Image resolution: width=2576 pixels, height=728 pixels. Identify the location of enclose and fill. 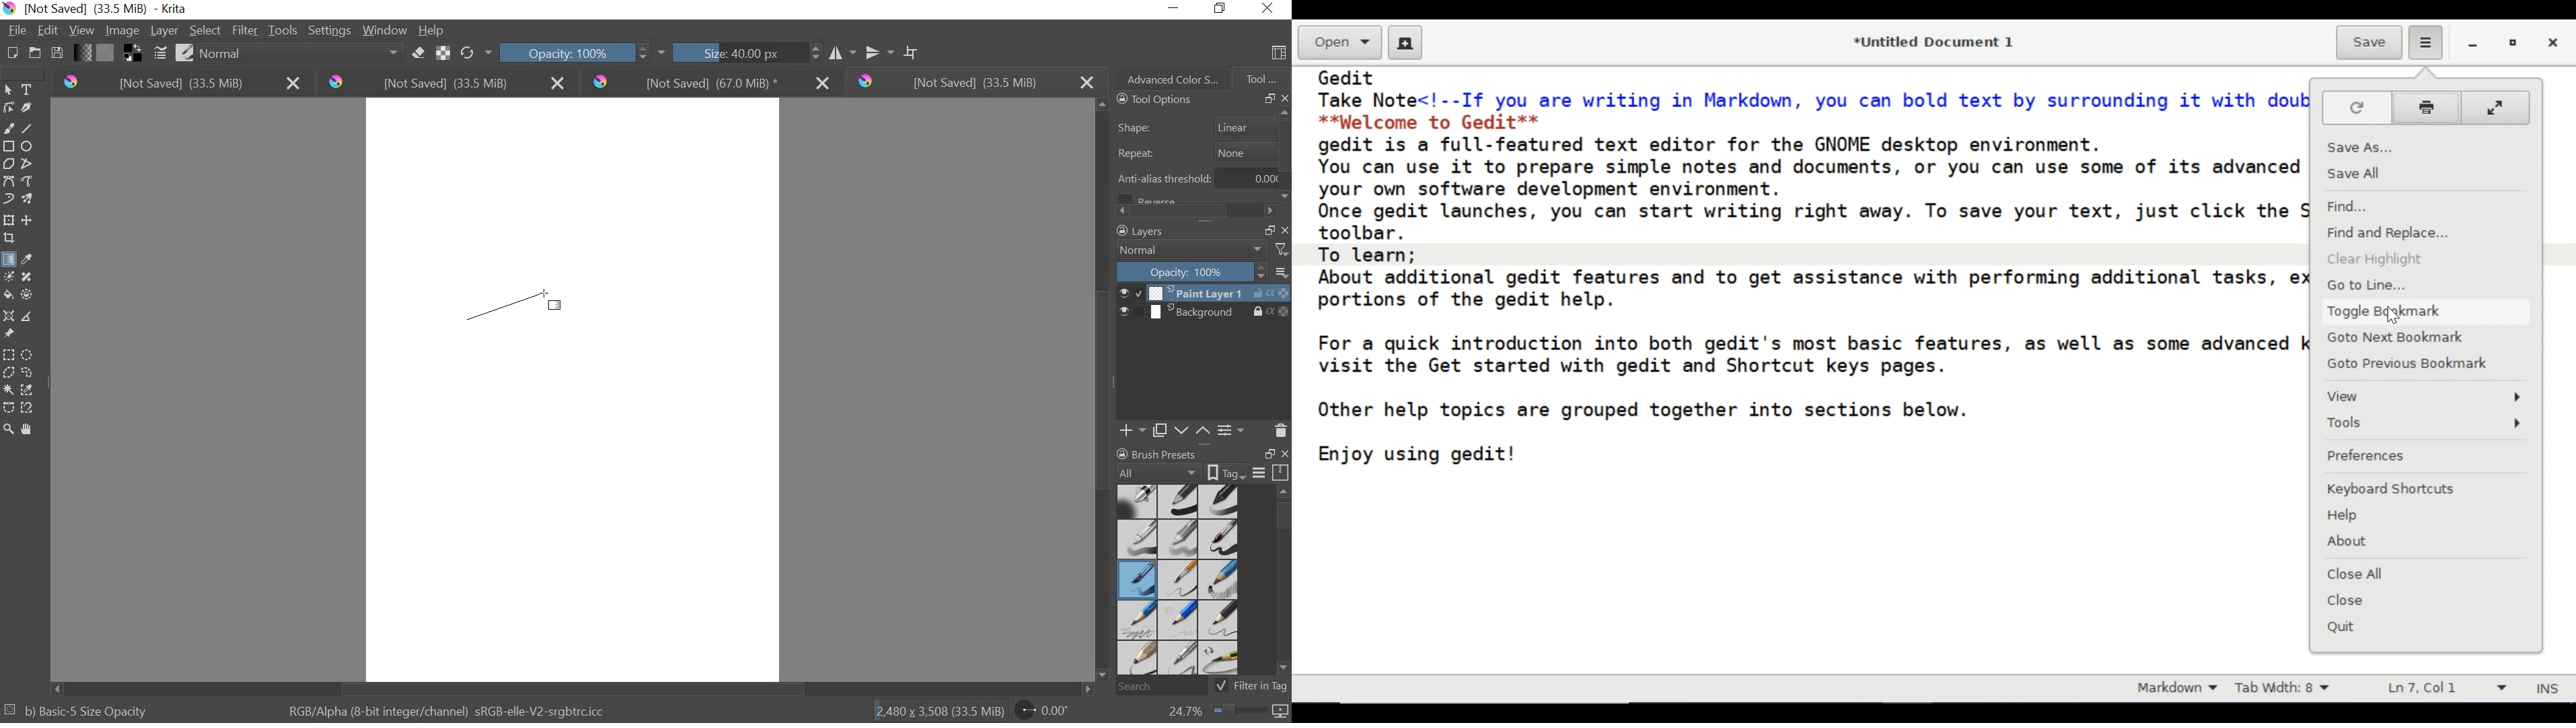
(30, 294).